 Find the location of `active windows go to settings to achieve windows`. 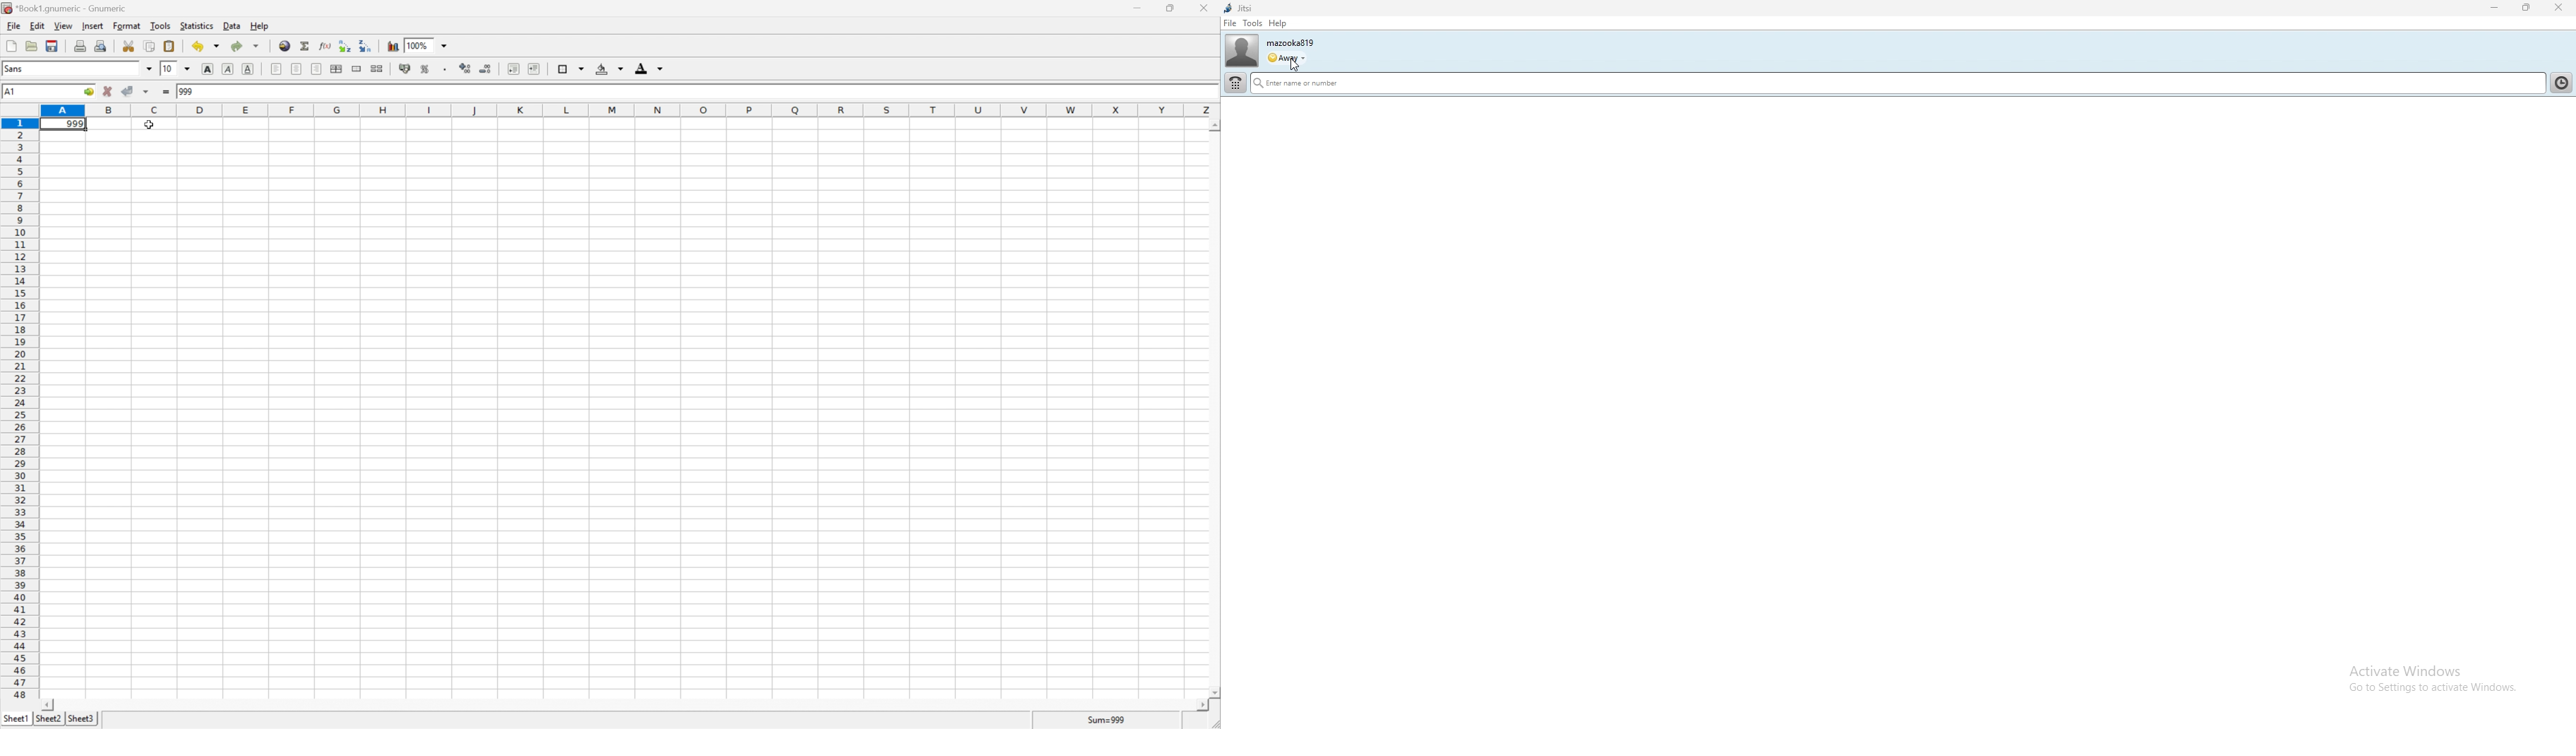

active windows go to settings to achieve windows is located at coordinates (2436, 670).